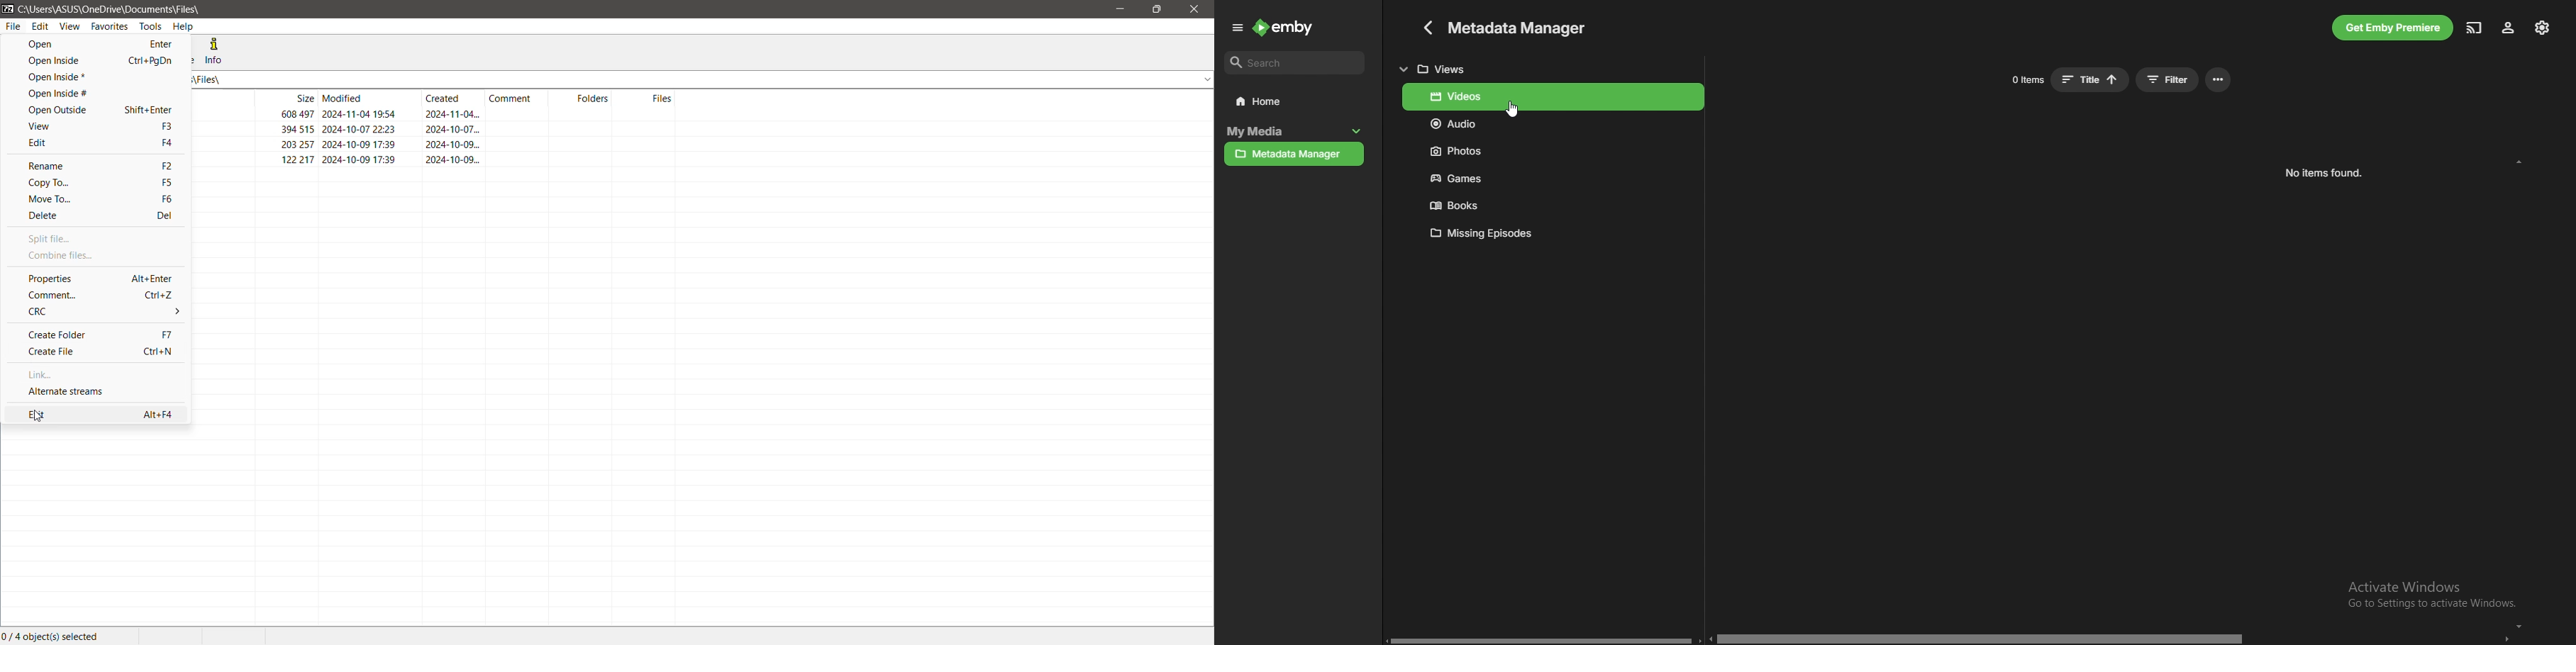 This screenshot has width=2576, height=672. What do you see at coordinates (44, 312) in the screenshot?
I see `CRC` at bounding box center [44, 312].